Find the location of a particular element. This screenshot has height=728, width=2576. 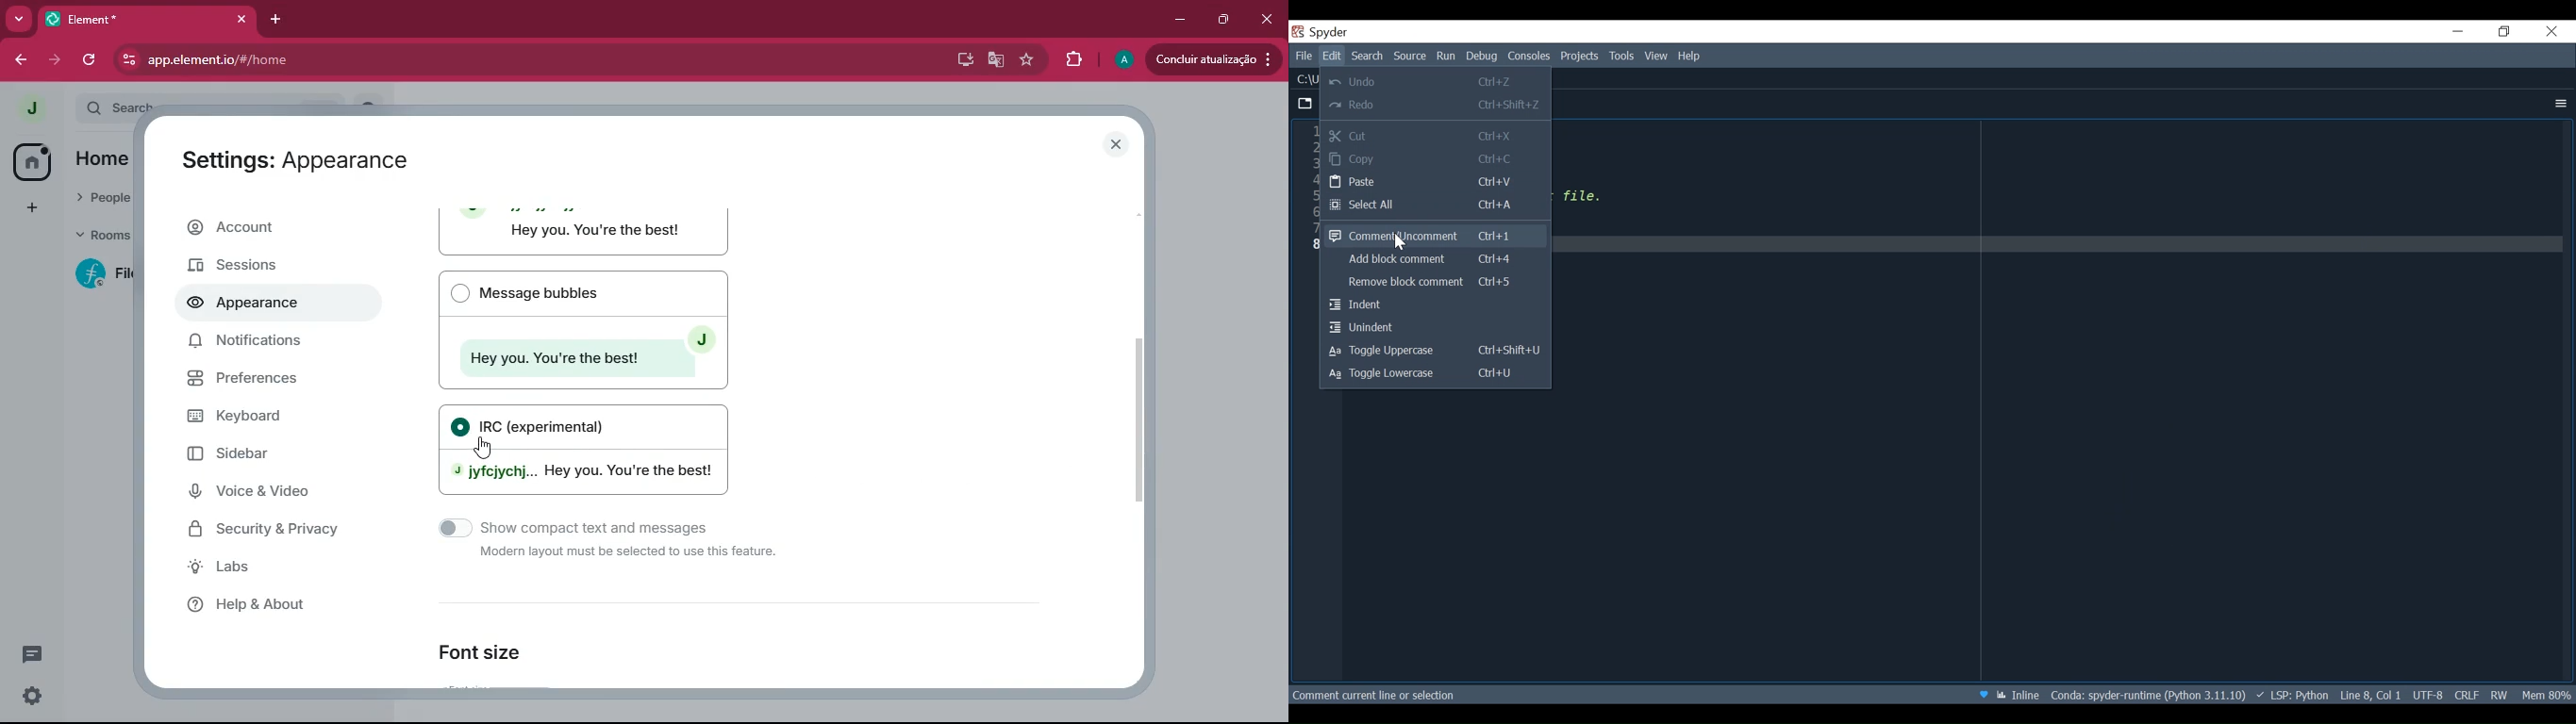

Edit is located at coordinates (1334, 57).